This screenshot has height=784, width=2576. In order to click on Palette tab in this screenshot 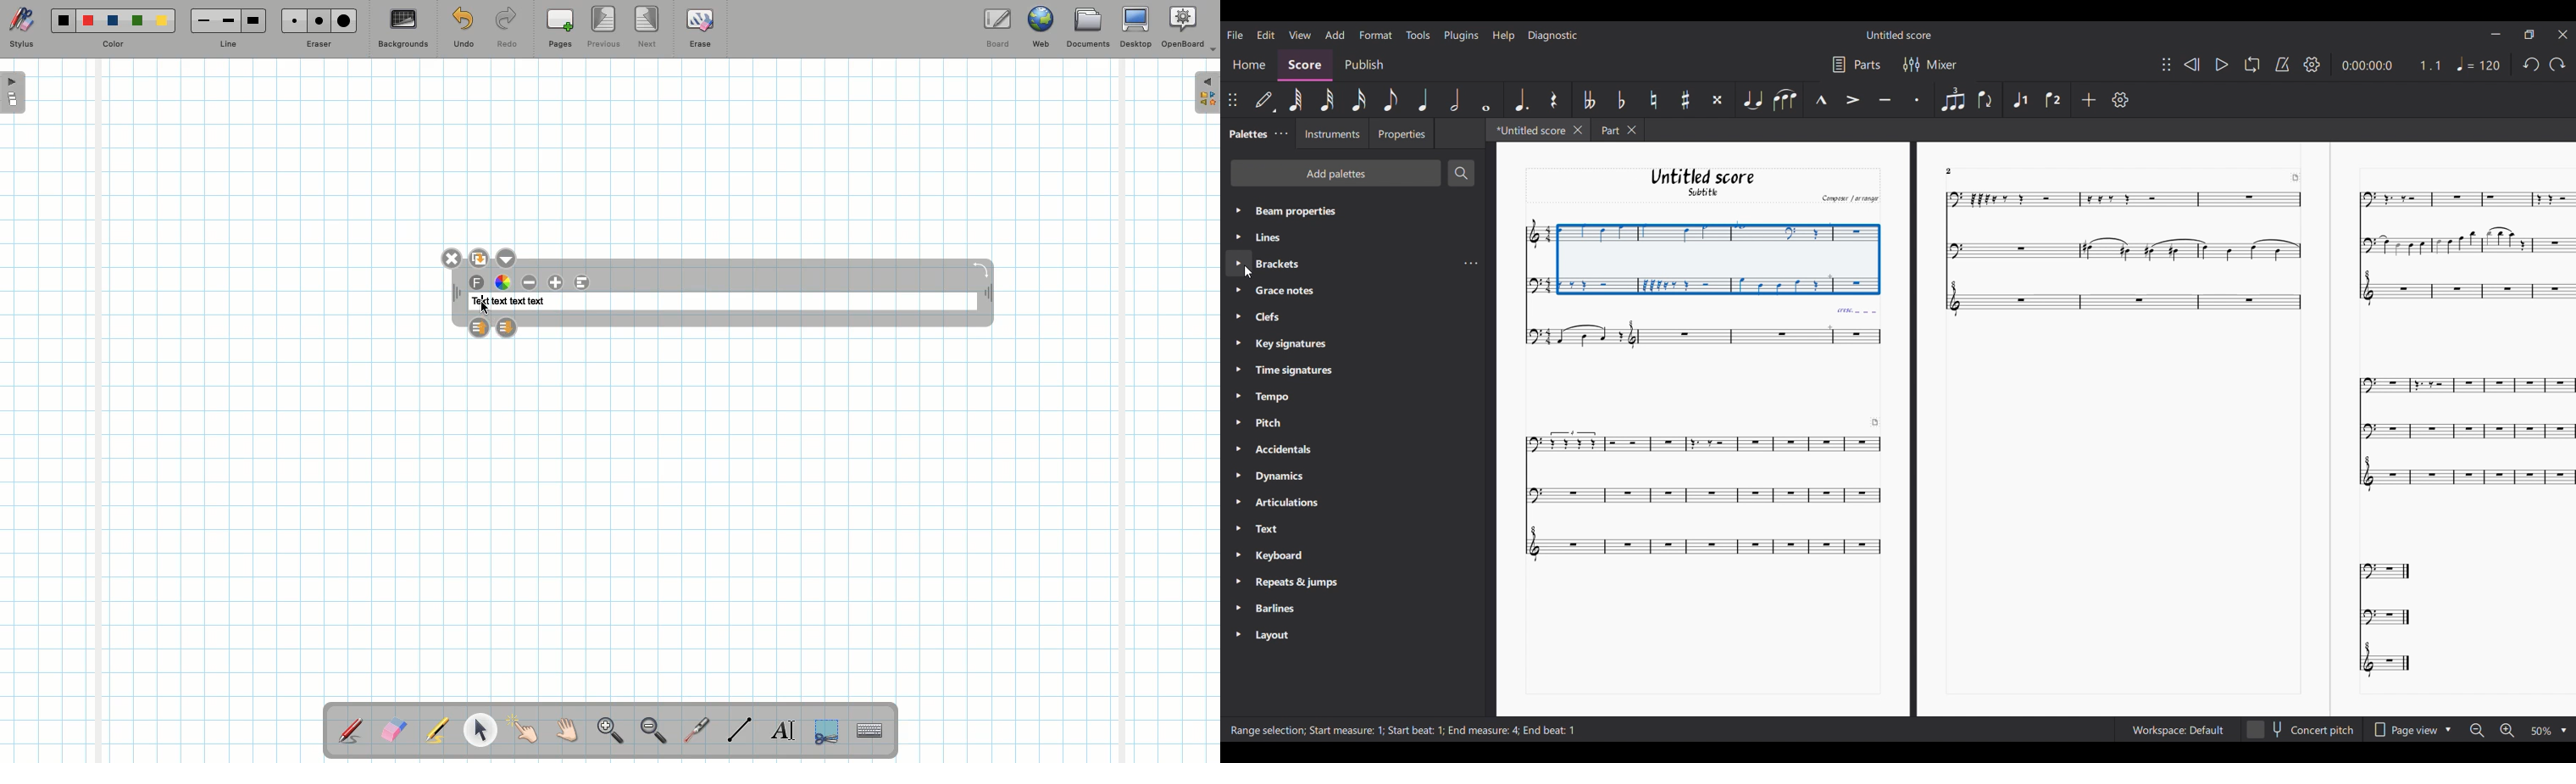, I will do `click(1247, 133)`.